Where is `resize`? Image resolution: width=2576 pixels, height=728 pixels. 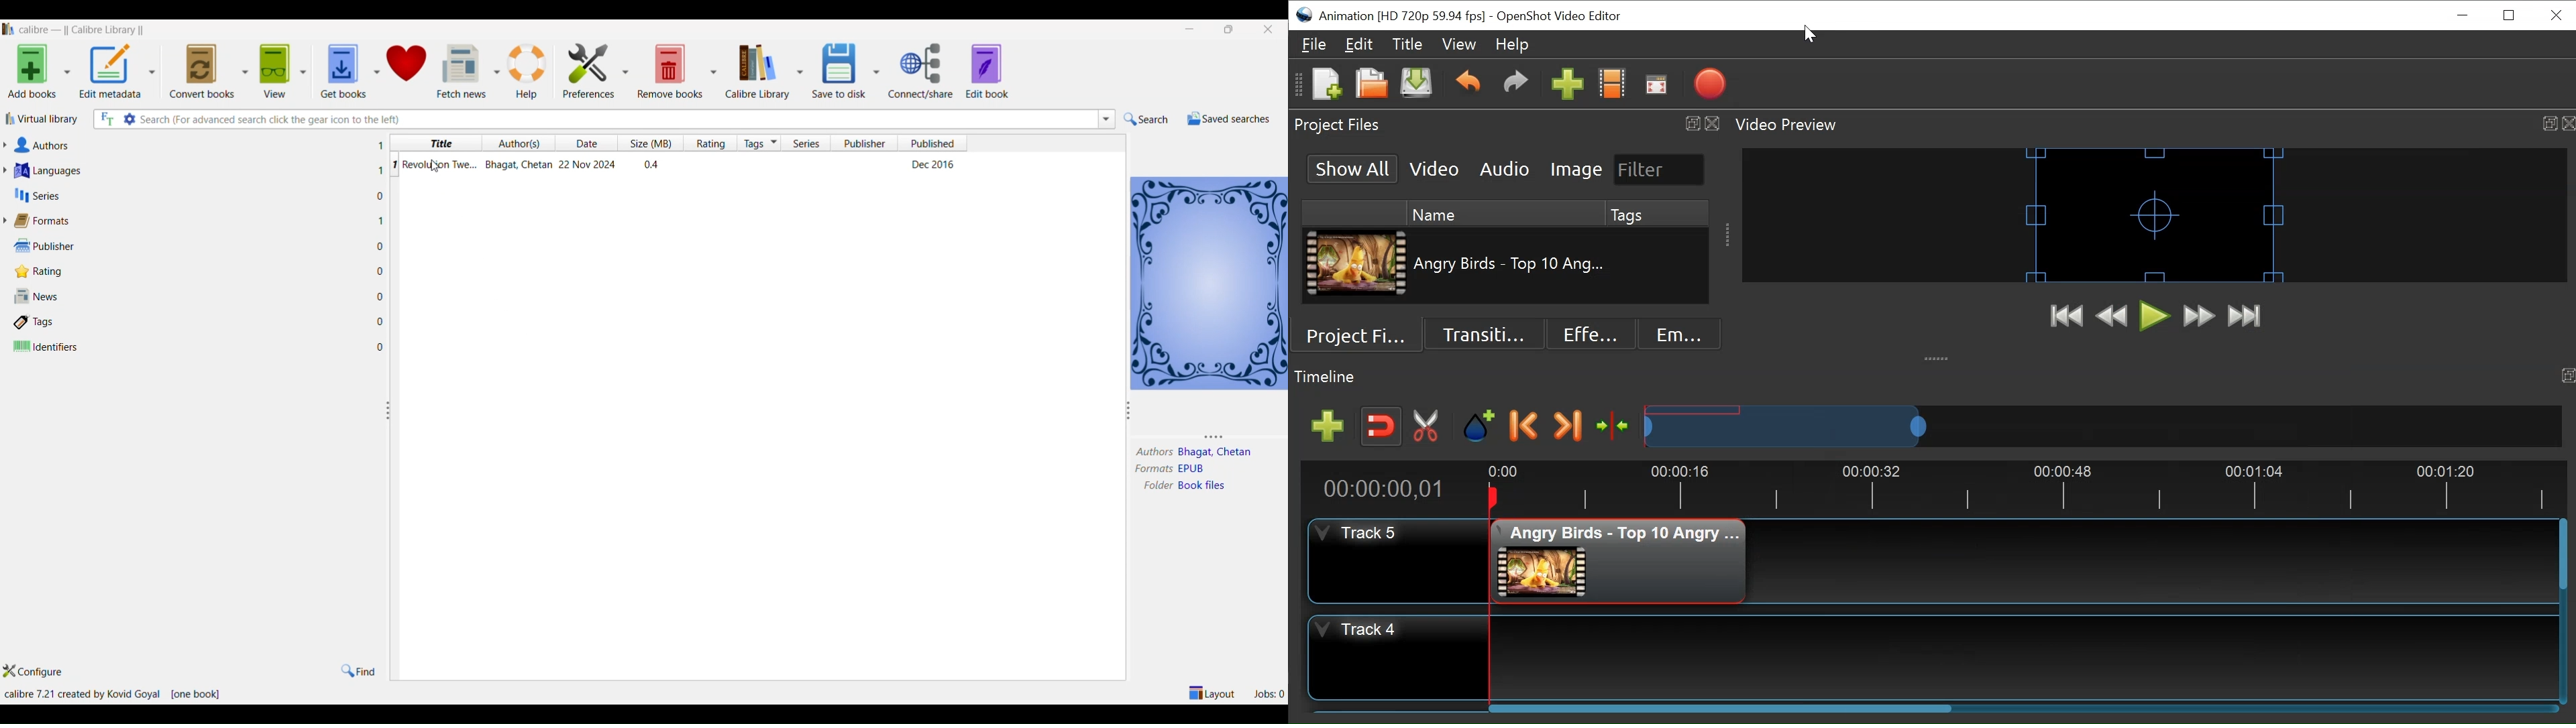
resize is located at coordinates (388, 411).